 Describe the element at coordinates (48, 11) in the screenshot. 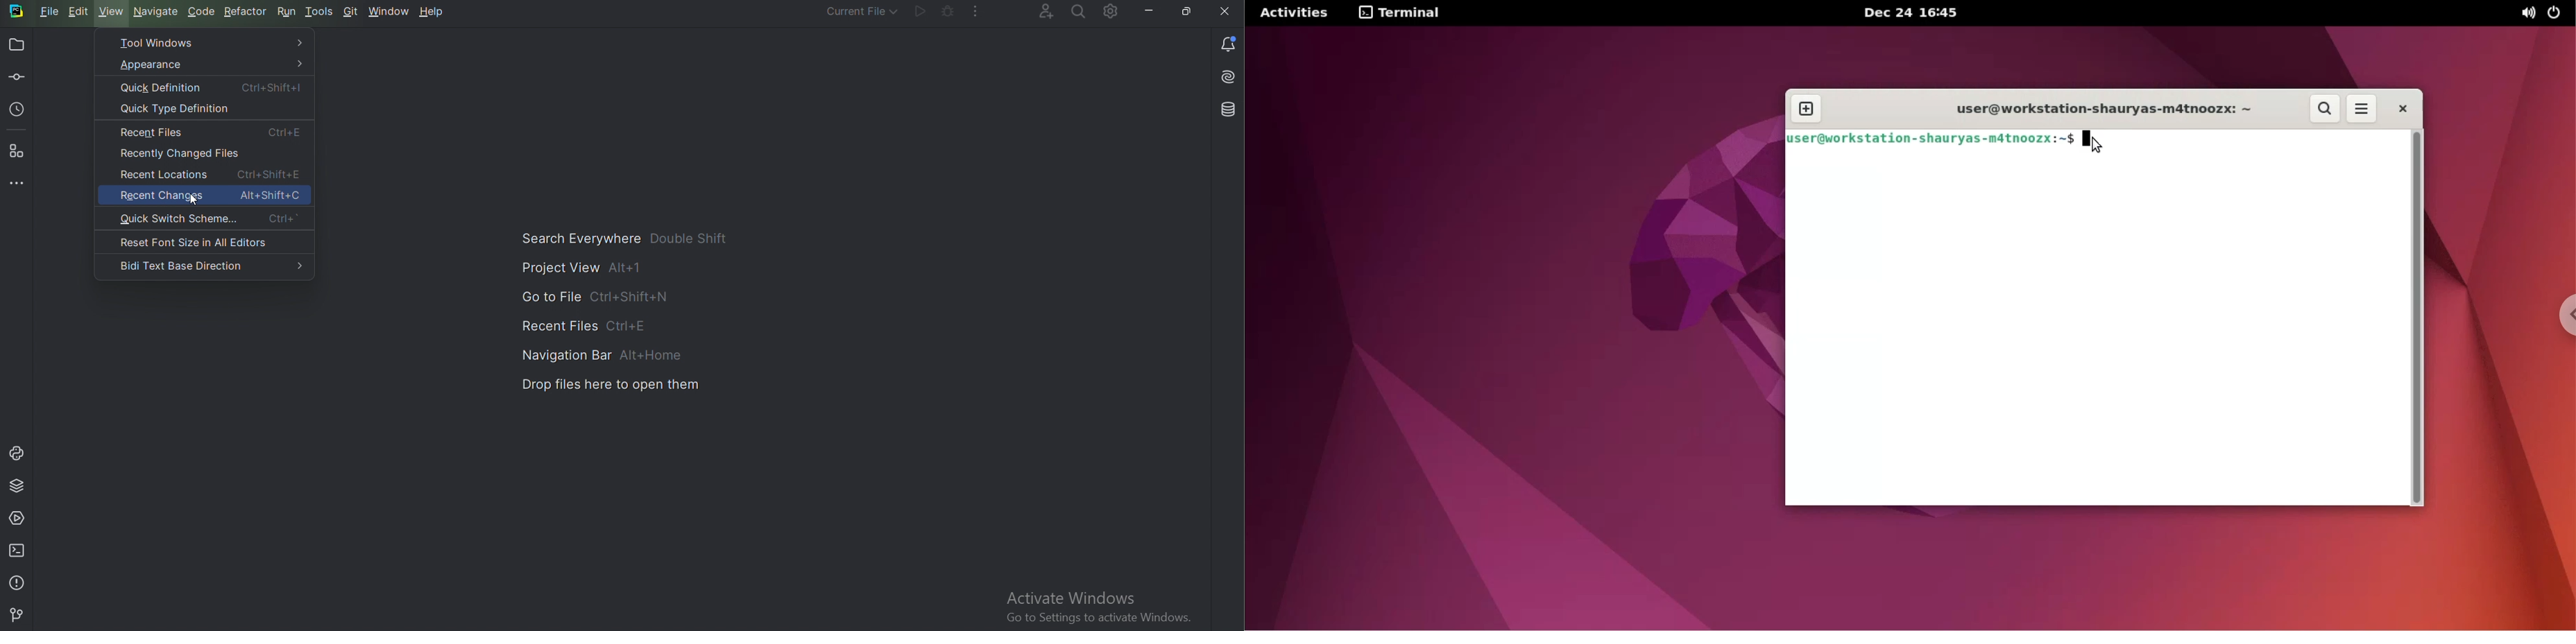

I see `file` at that location.